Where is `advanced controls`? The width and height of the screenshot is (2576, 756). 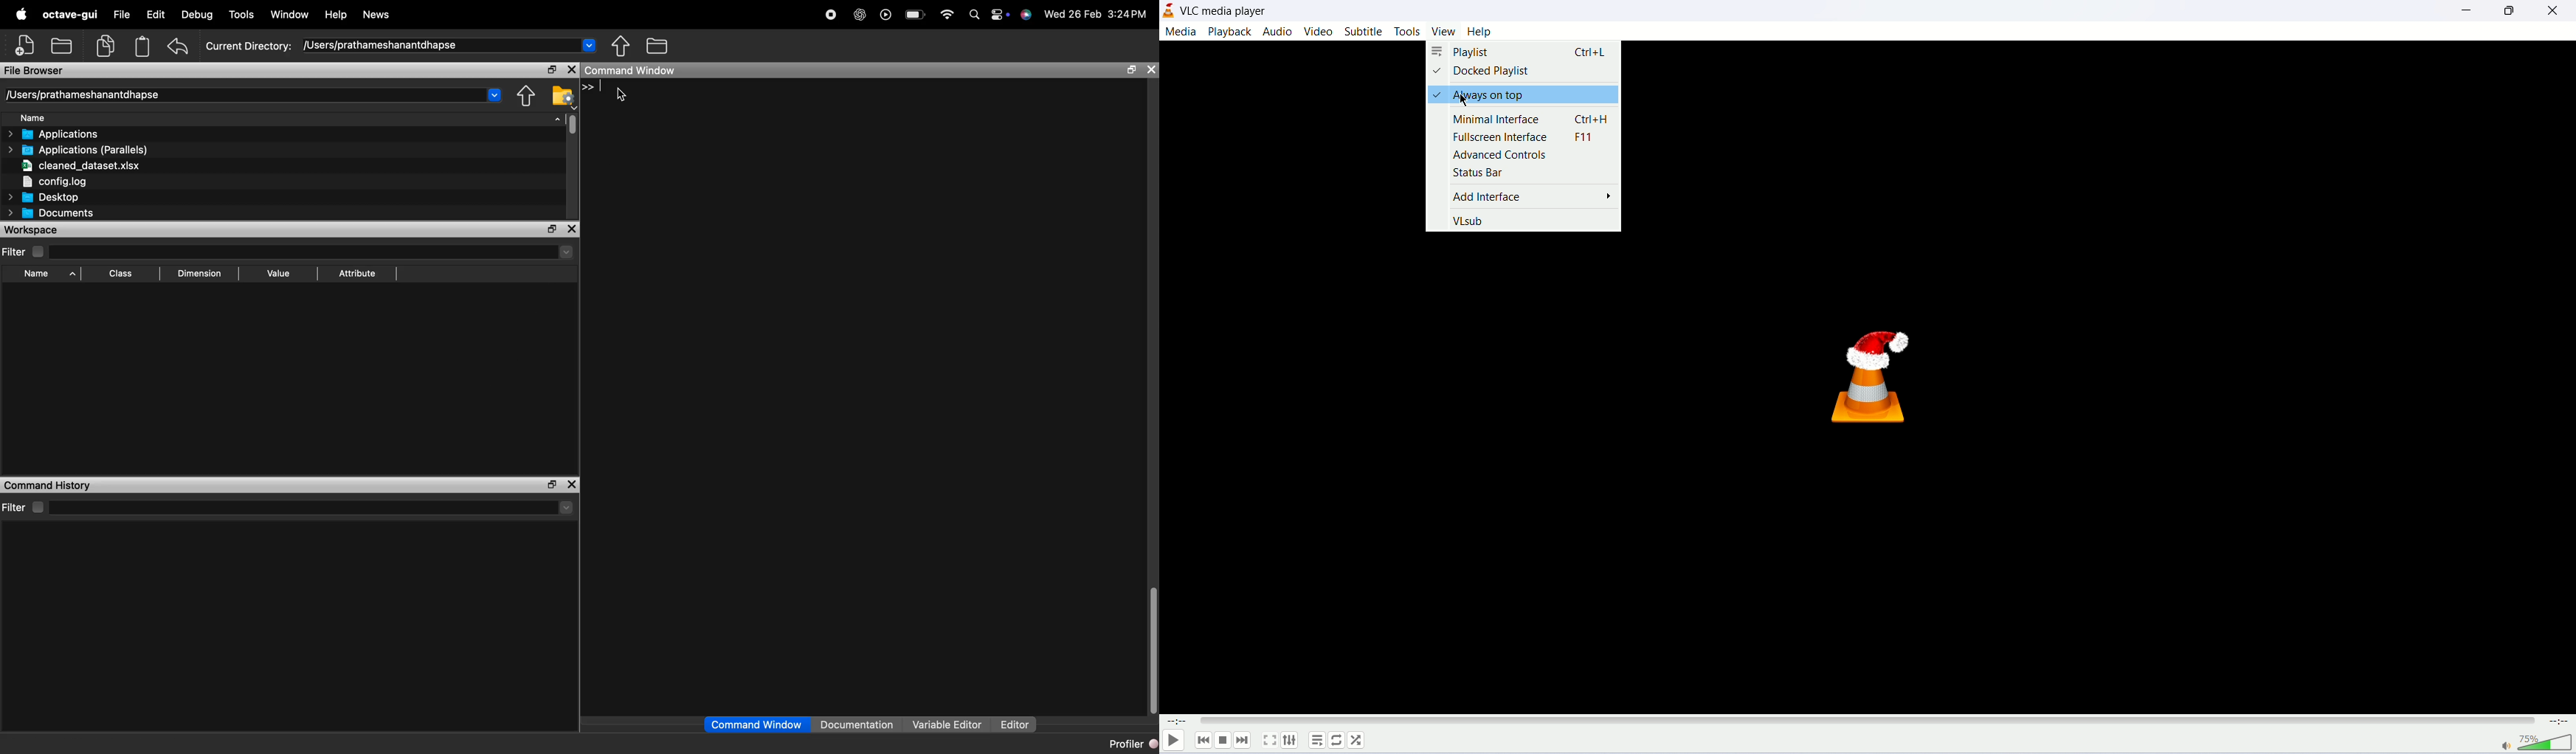 advanced controls is located at coordinates (1501, 153).